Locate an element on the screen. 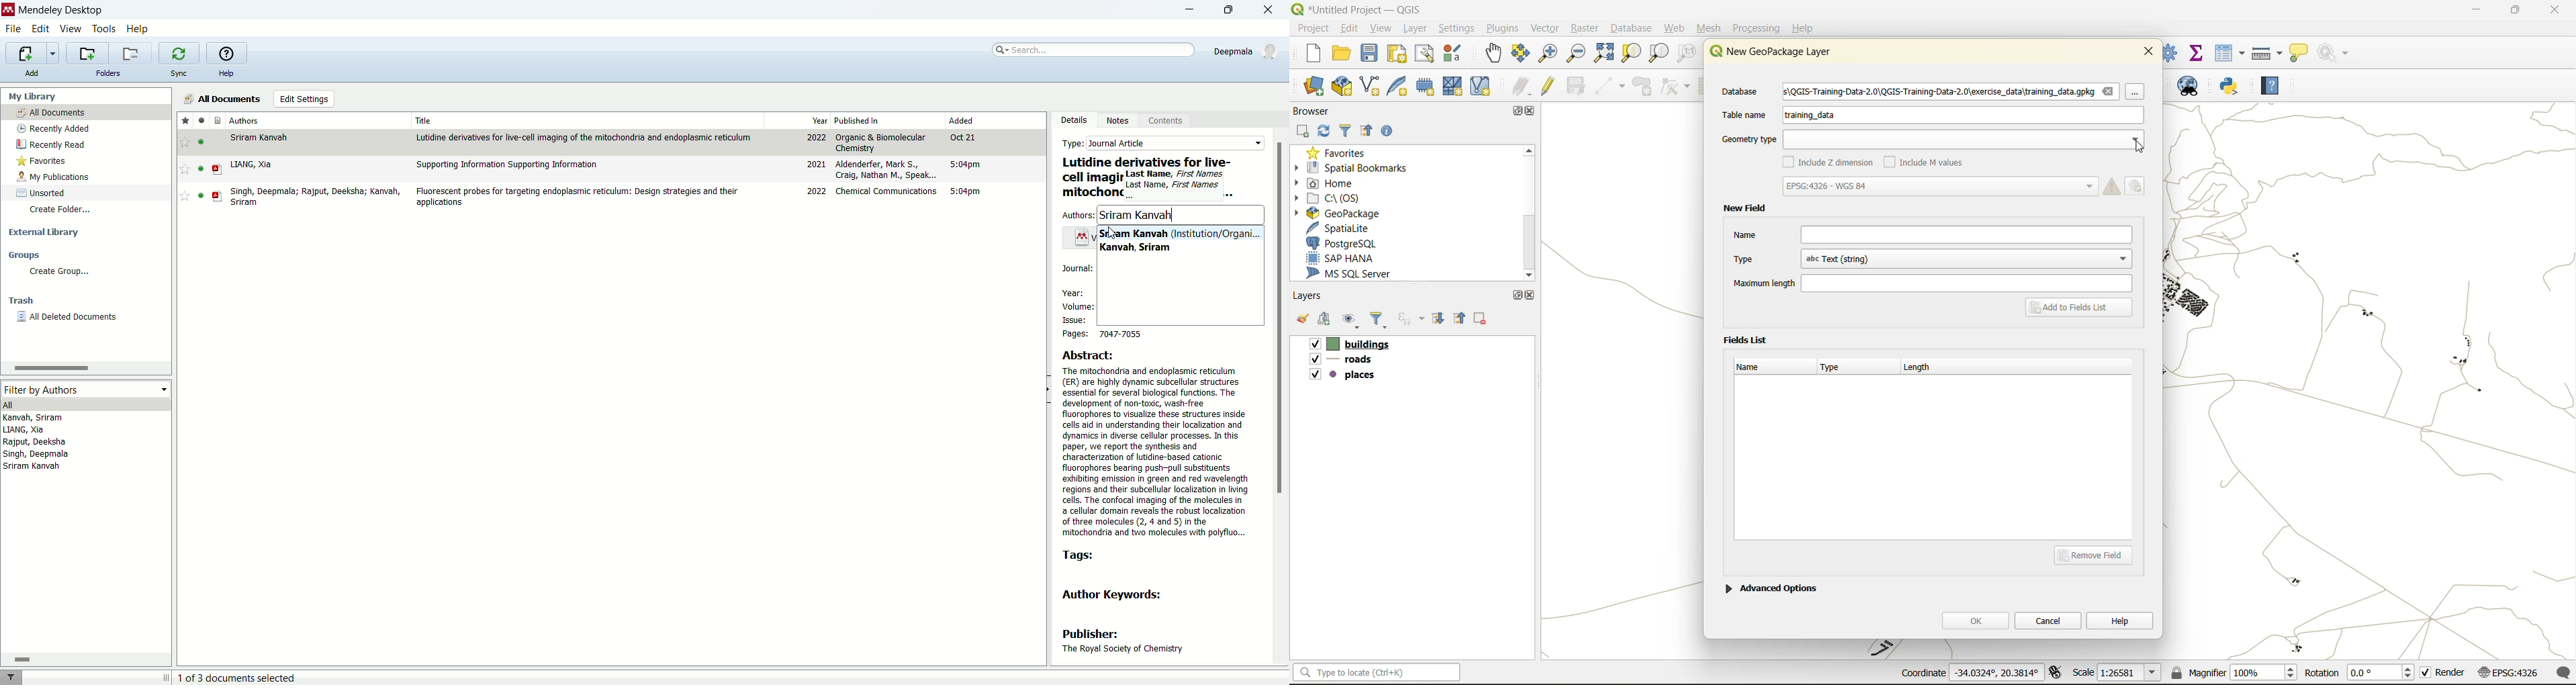 This screenshot has height=700, width=2576. fields list is located at coordinates (1748, 338).